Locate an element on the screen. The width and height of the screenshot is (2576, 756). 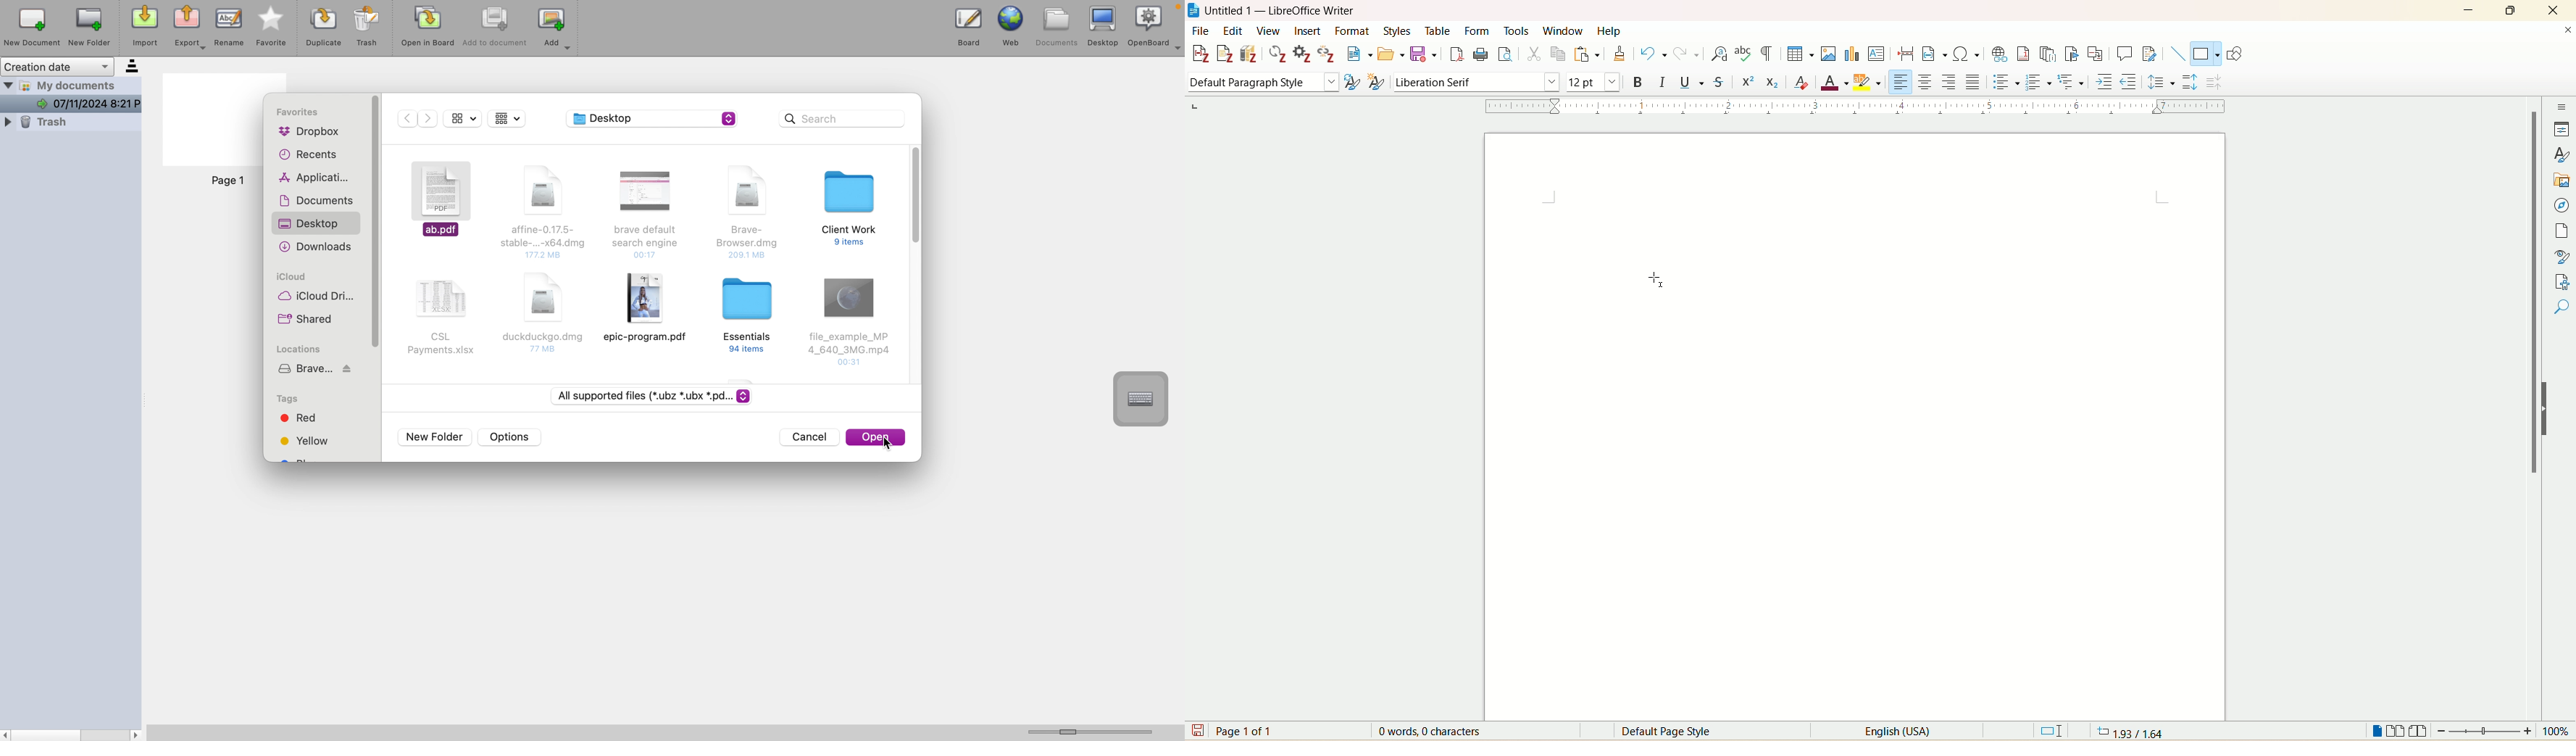
cursor is located at coordinates (1648, 279).